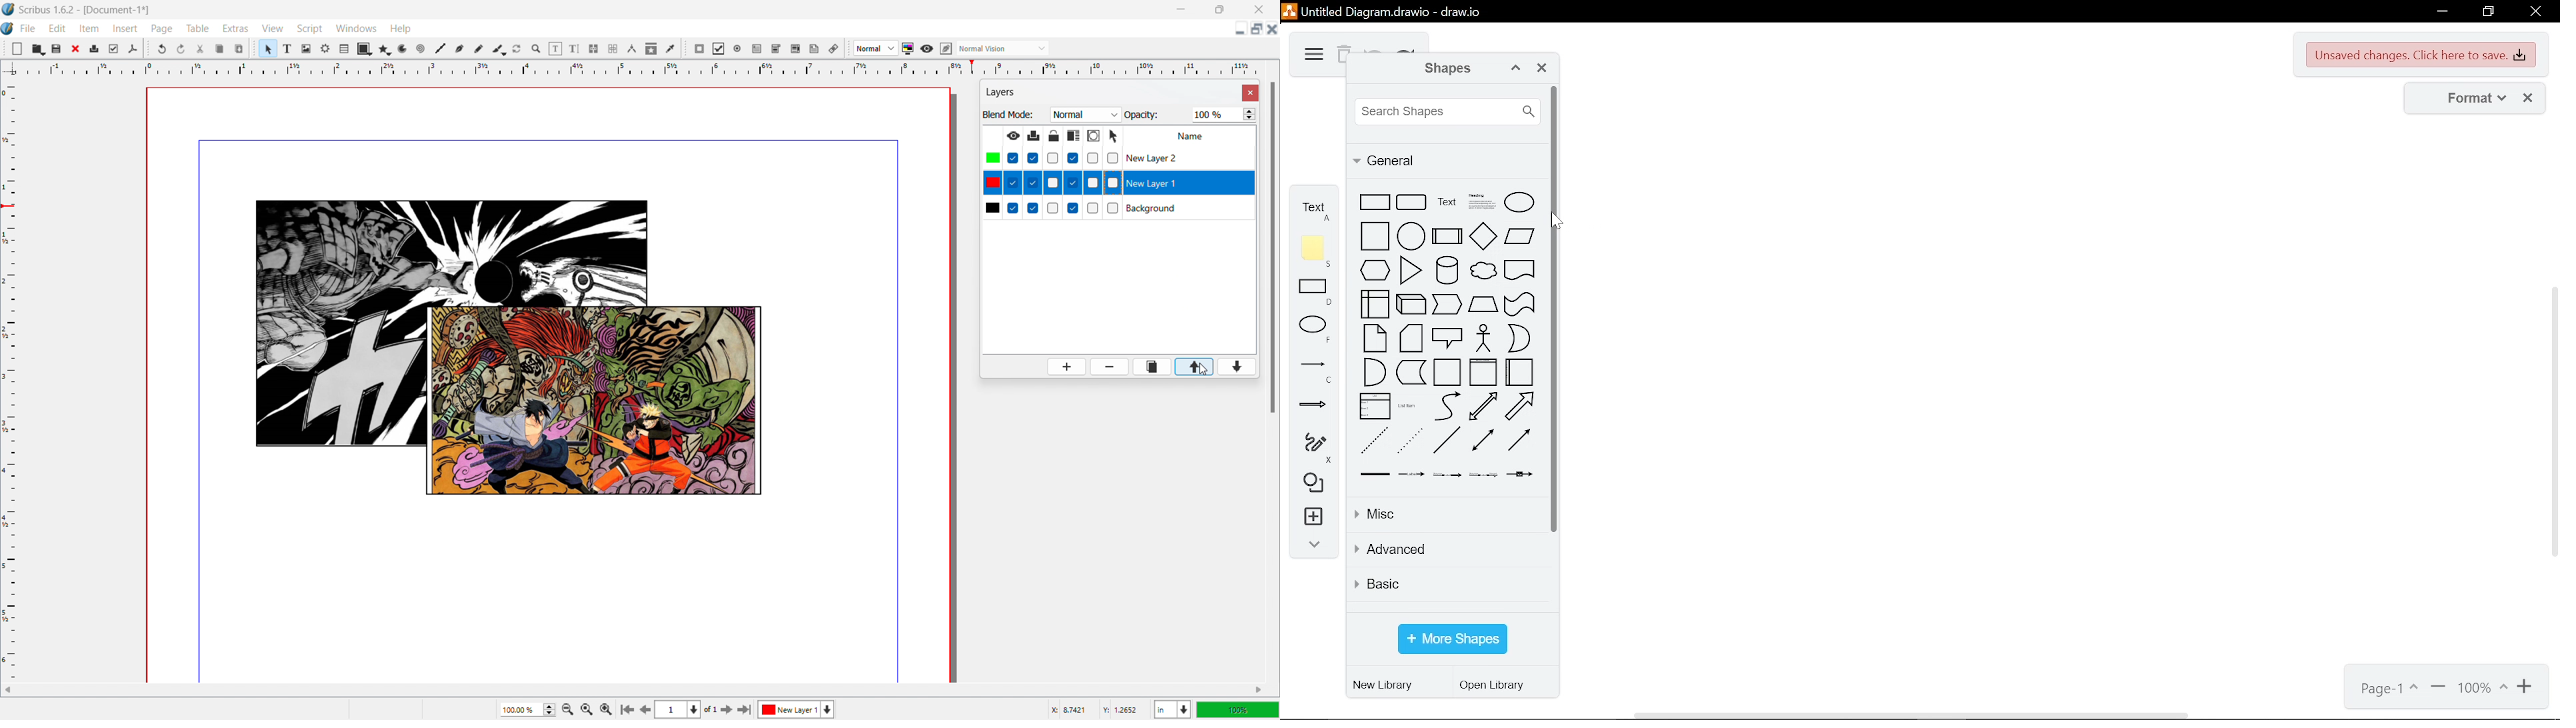 The image size is (2576, 728). Describe the element at coordinates (1172, 709) in the screenshot. I see `select current unit` at that location.